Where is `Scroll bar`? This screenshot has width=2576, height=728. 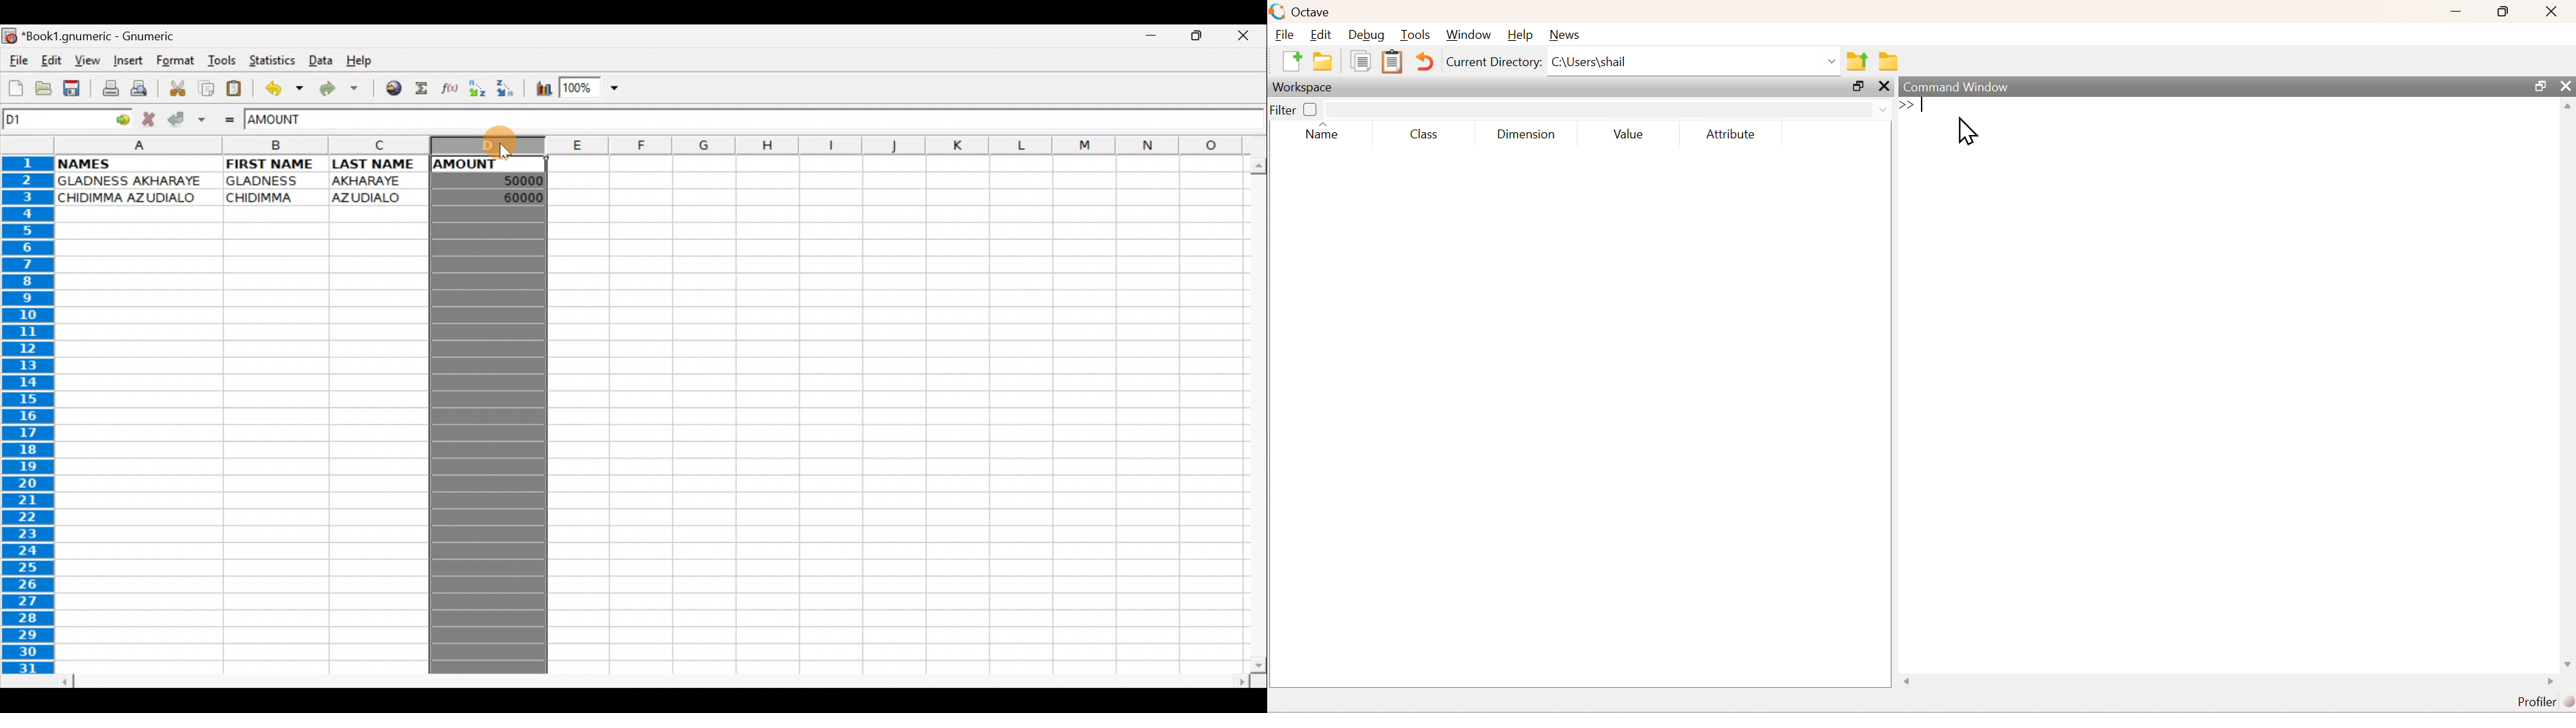 Scroll bar is located at coordinates (1252, 411).